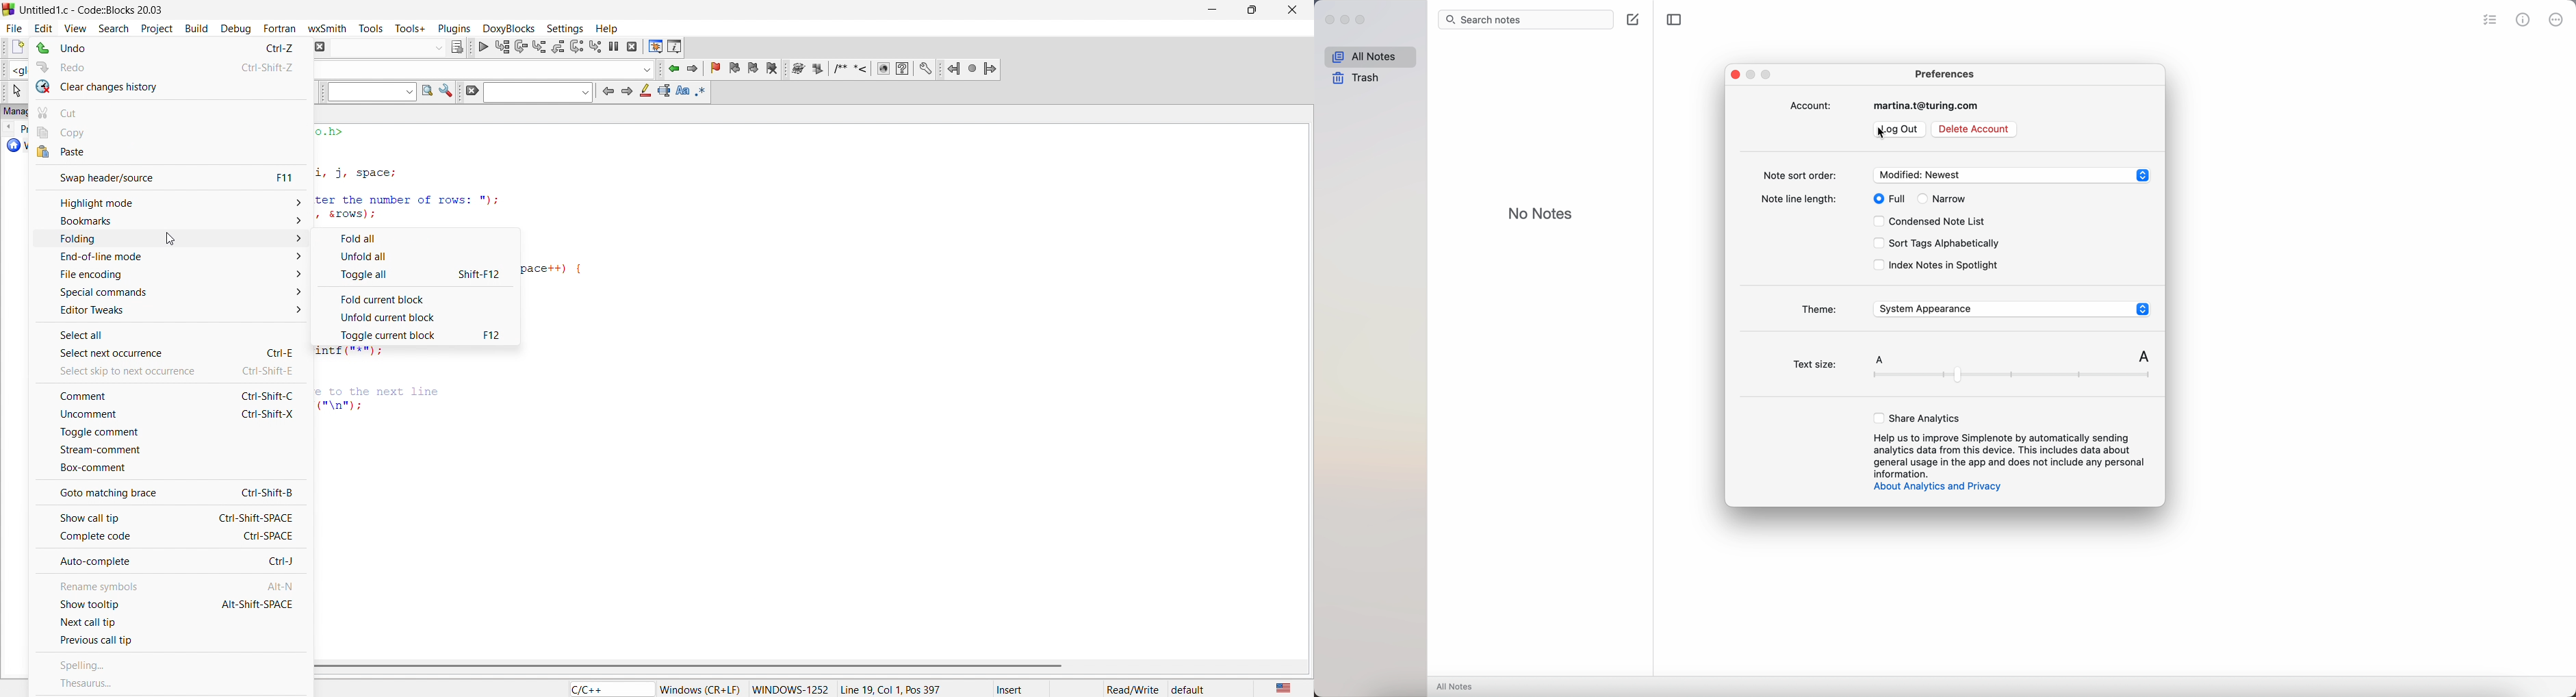 The height and width of the screenshot is (700, 2576). I want to click on highlight mode, so click(168, 202).